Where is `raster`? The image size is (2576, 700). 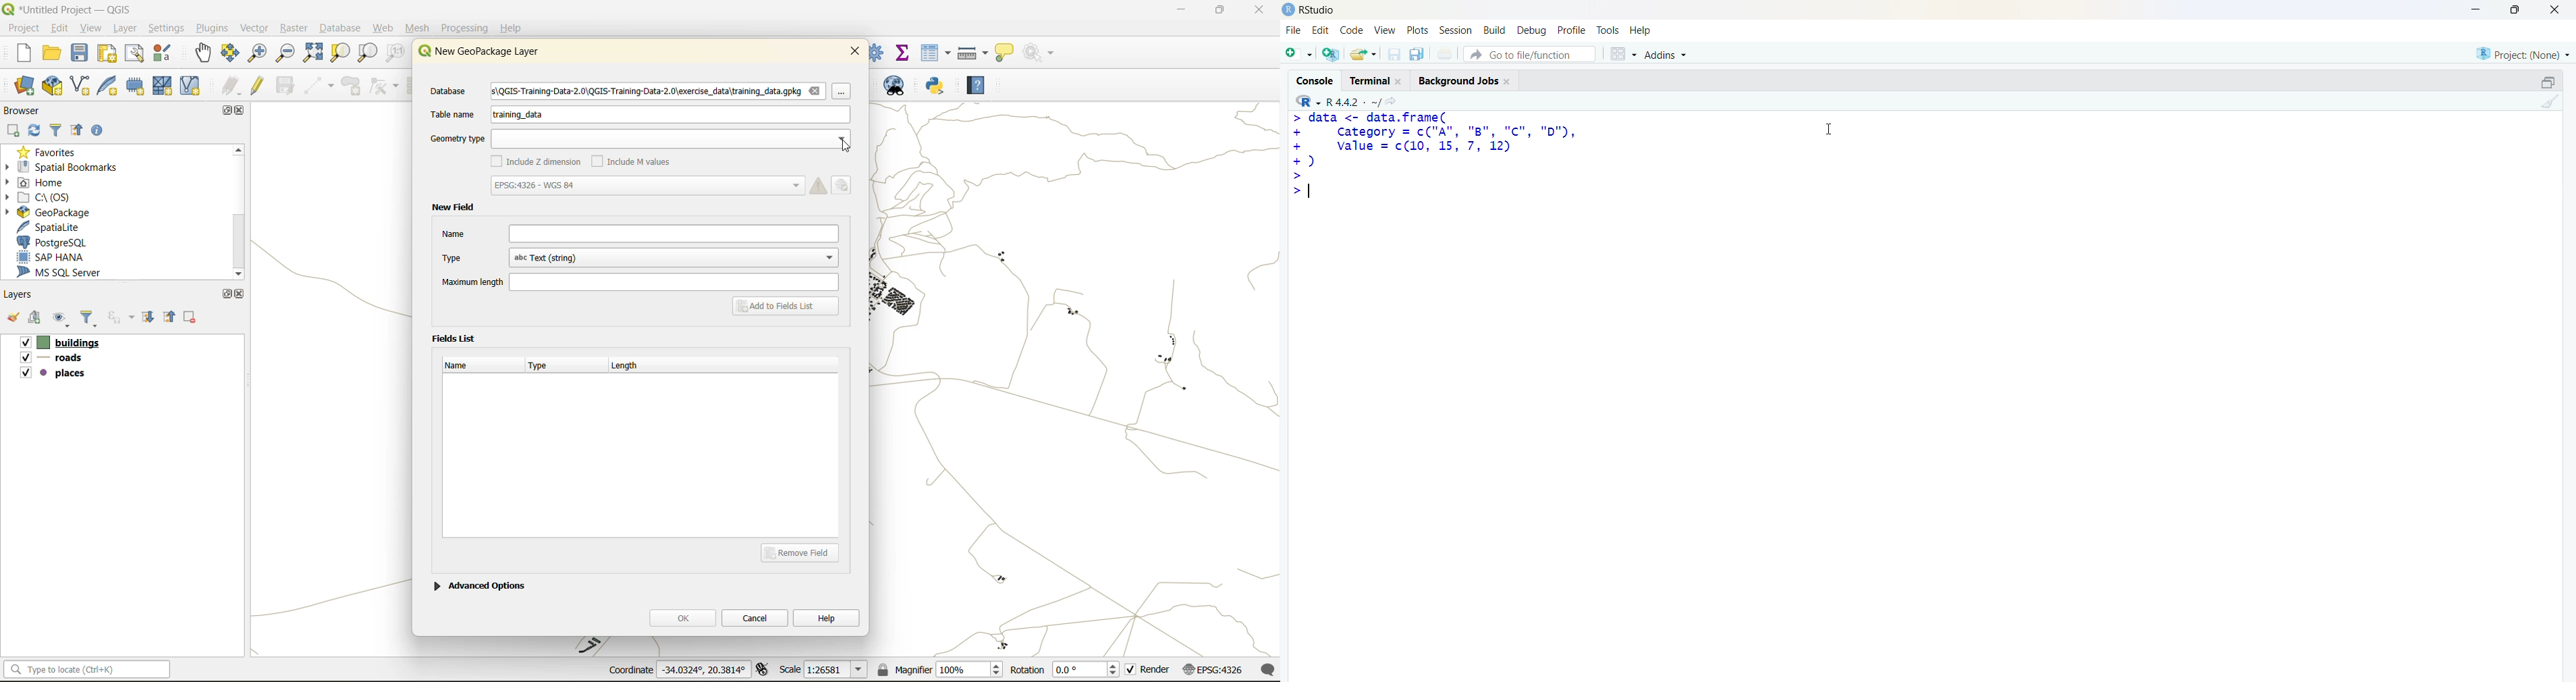 raster is located at coordinates (294, 29).